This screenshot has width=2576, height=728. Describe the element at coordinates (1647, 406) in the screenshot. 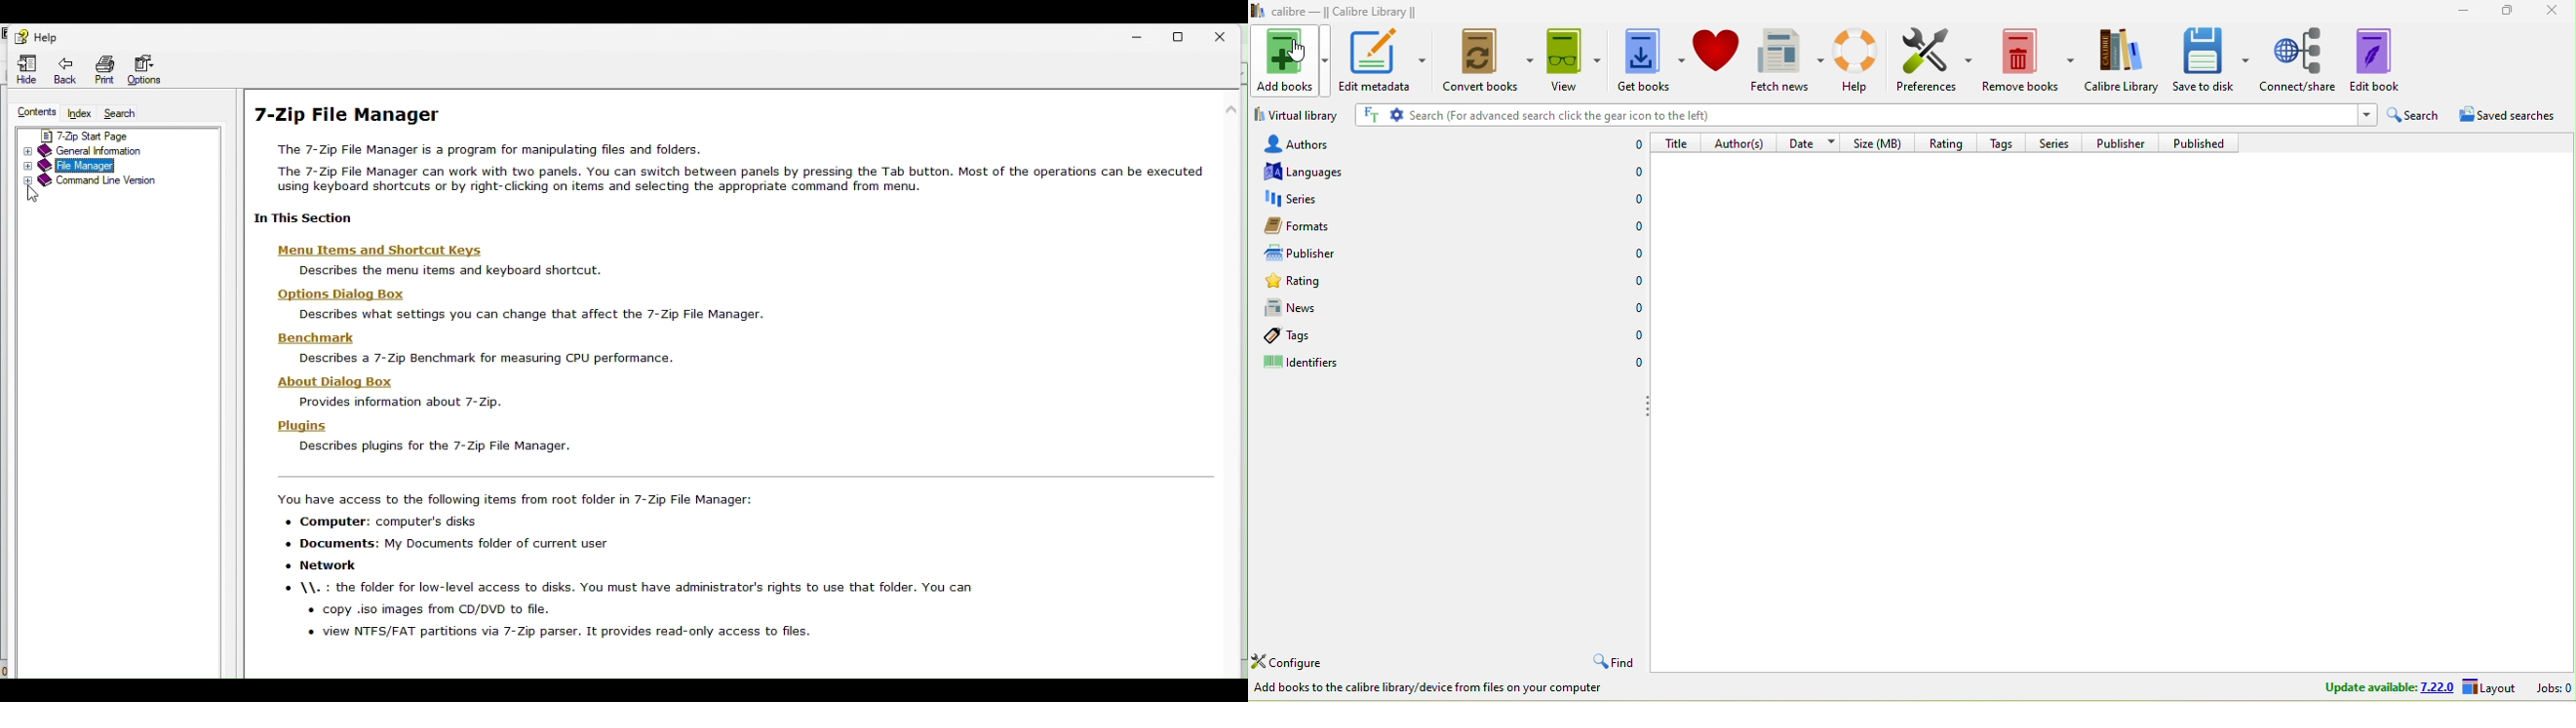

I see `hide` at that location.